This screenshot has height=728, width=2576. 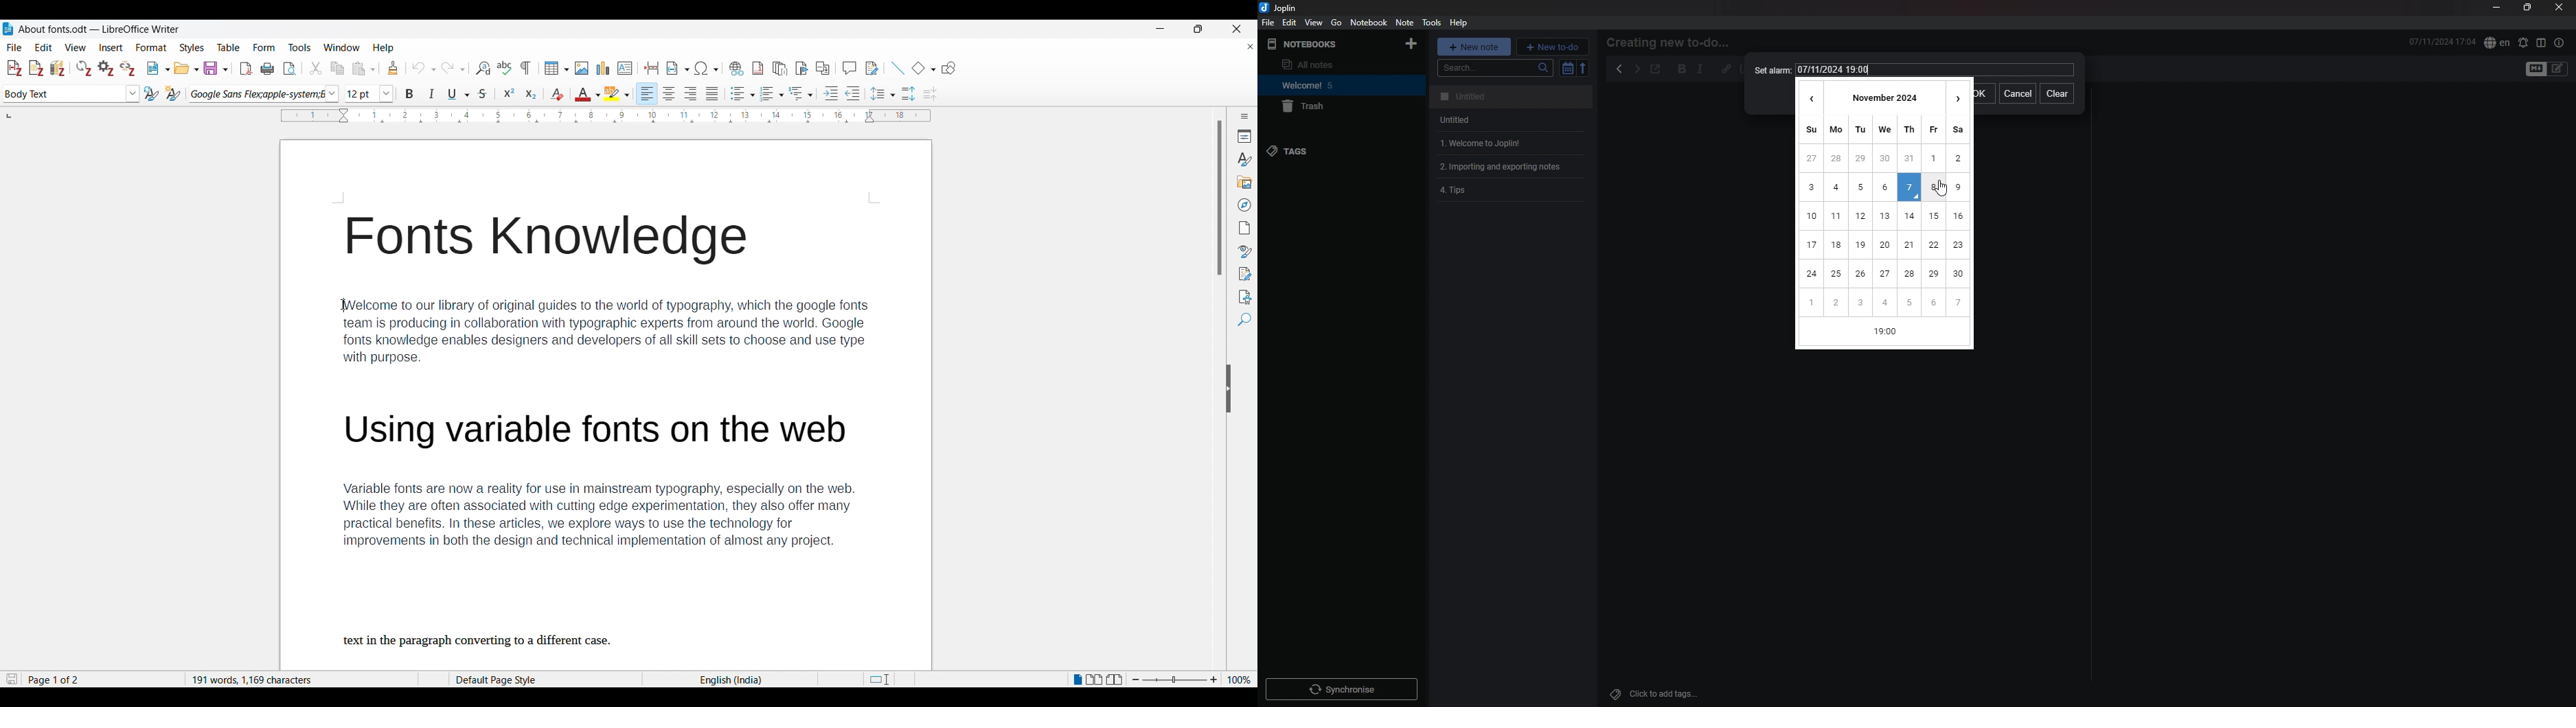 What do you see at coordinates (1460, 23) in the screenshot?
I see `help` at bounding box center [1460, 23].